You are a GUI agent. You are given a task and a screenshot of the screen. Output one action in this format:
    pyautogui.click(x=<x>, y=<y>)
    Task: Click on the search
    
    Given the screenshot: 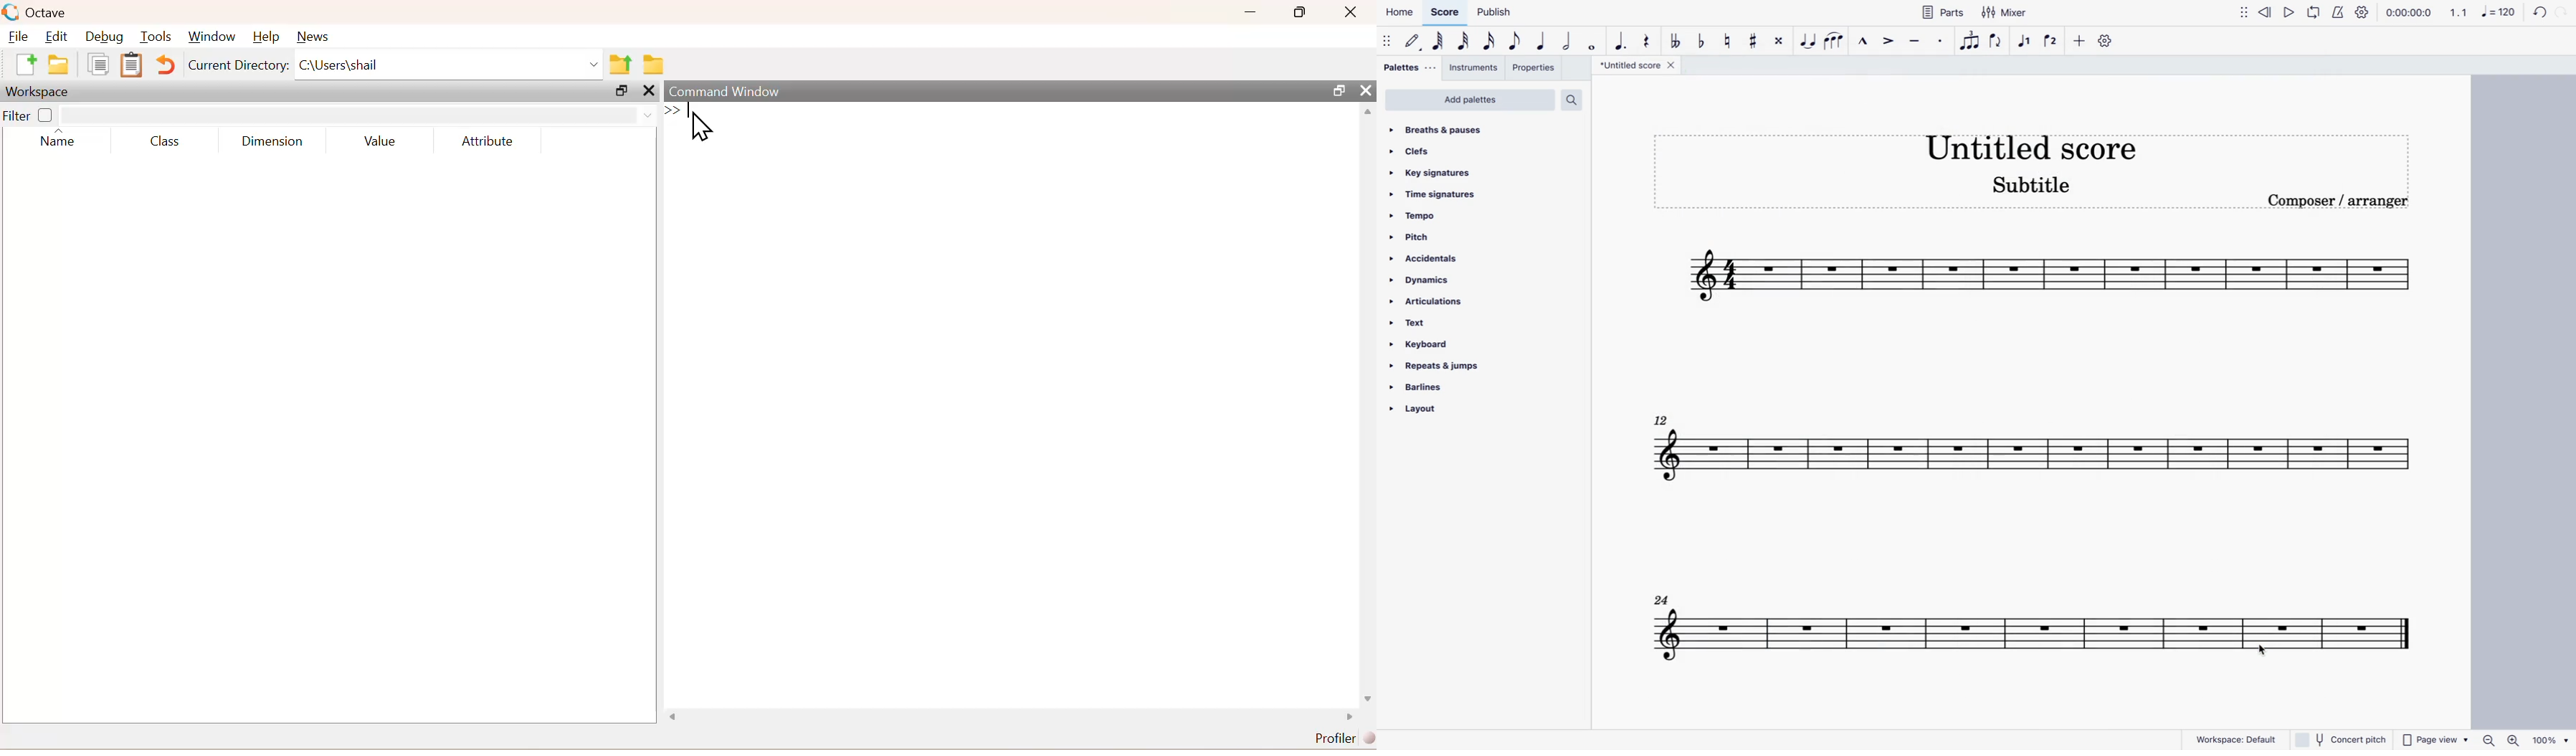 What is the action you would take?
    pyautogui.click(x=1577, y=100)
    